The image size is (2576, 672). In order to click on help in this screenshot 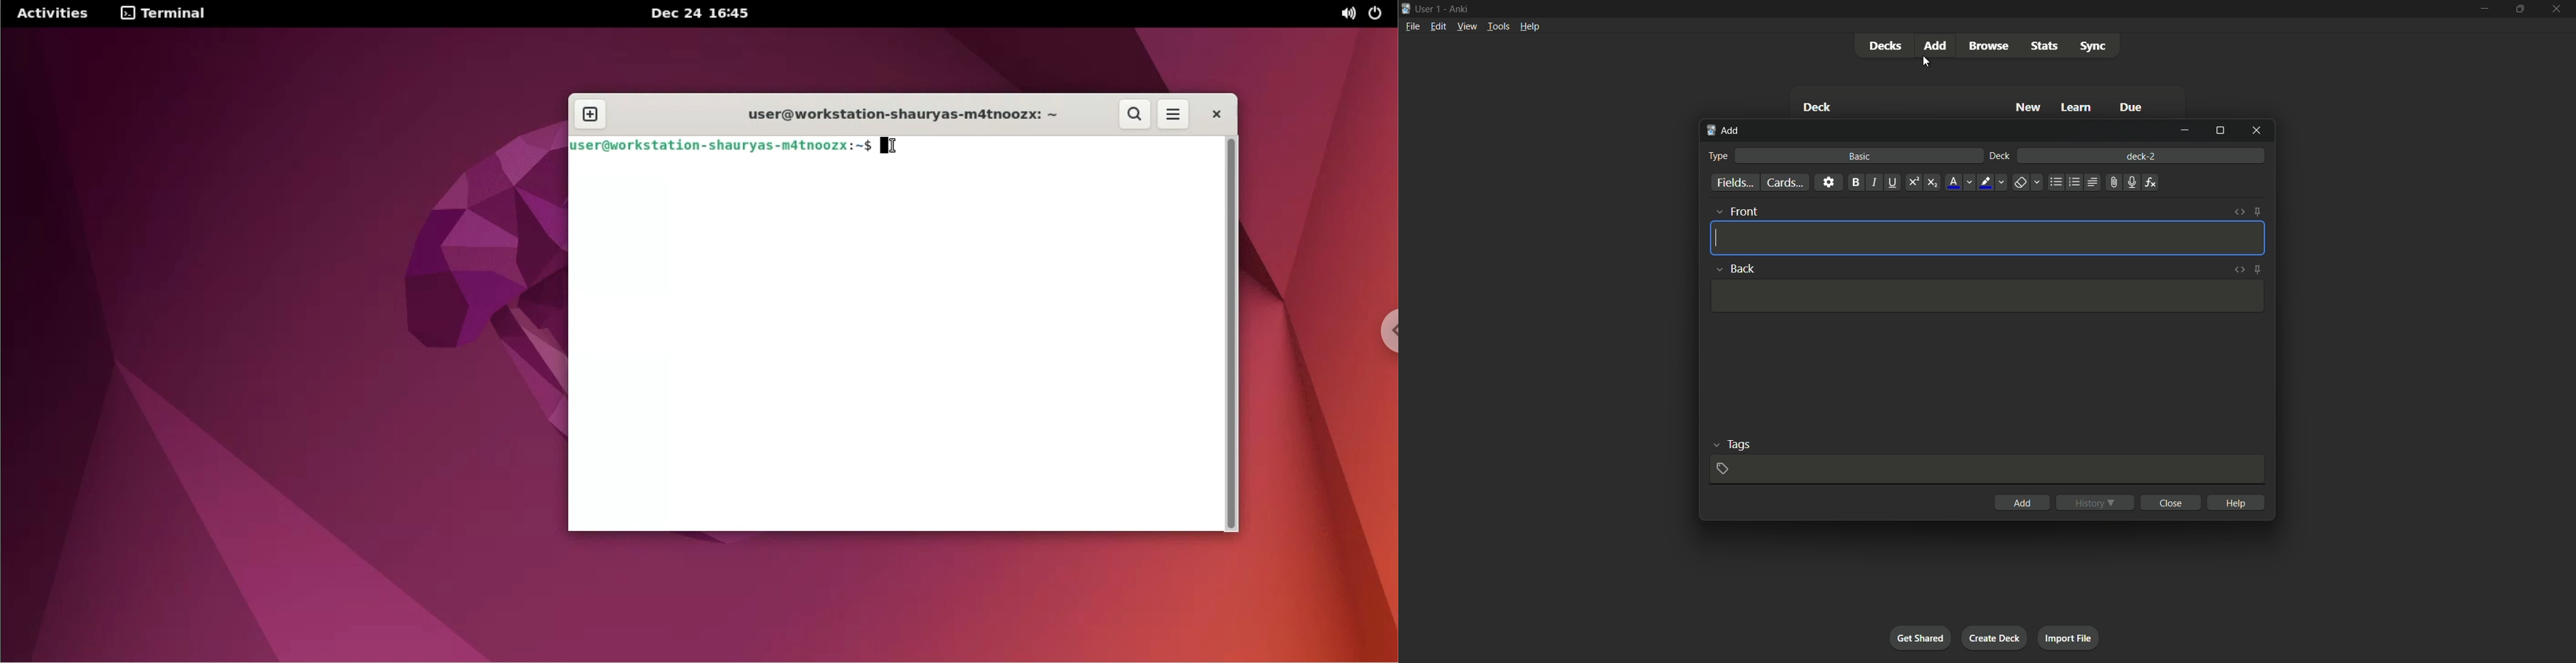, I will do `click(2235, 502)`.